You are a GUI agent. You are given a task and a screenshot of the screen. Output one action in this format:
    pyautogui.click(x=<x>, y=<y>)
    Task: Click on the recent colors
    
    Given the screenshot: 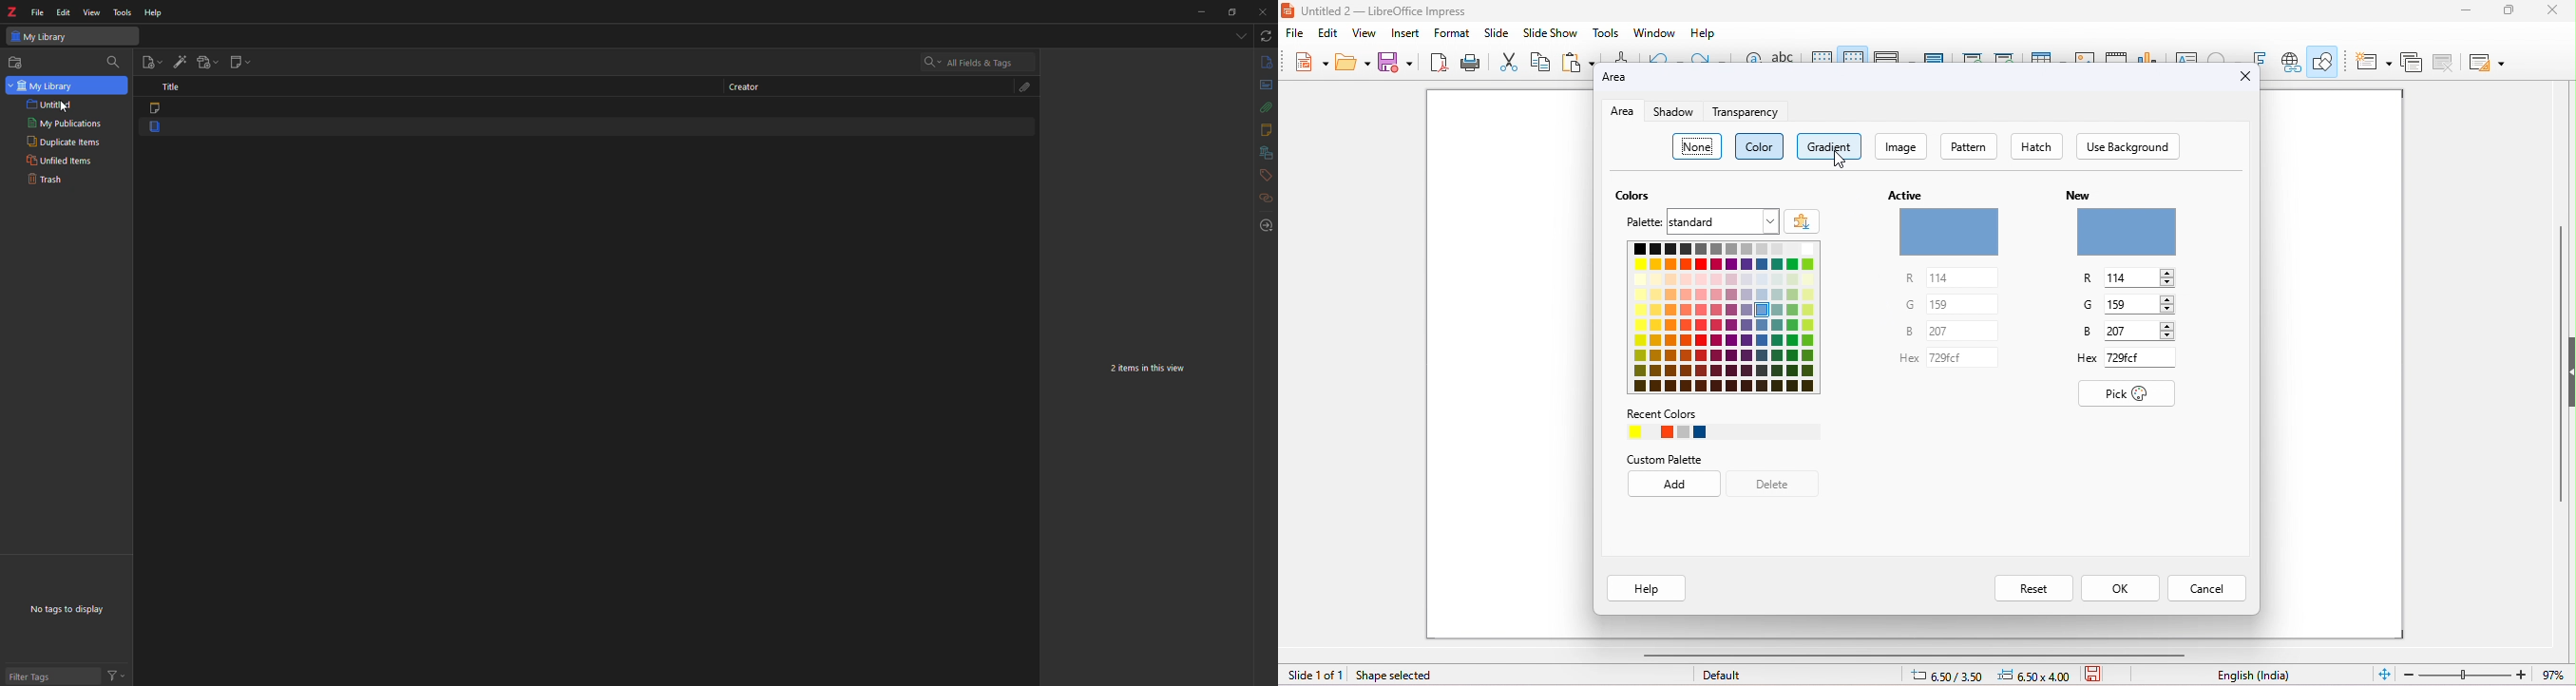 What is the action you would take?
    pyautogui.click(x=1710, y=423)
    